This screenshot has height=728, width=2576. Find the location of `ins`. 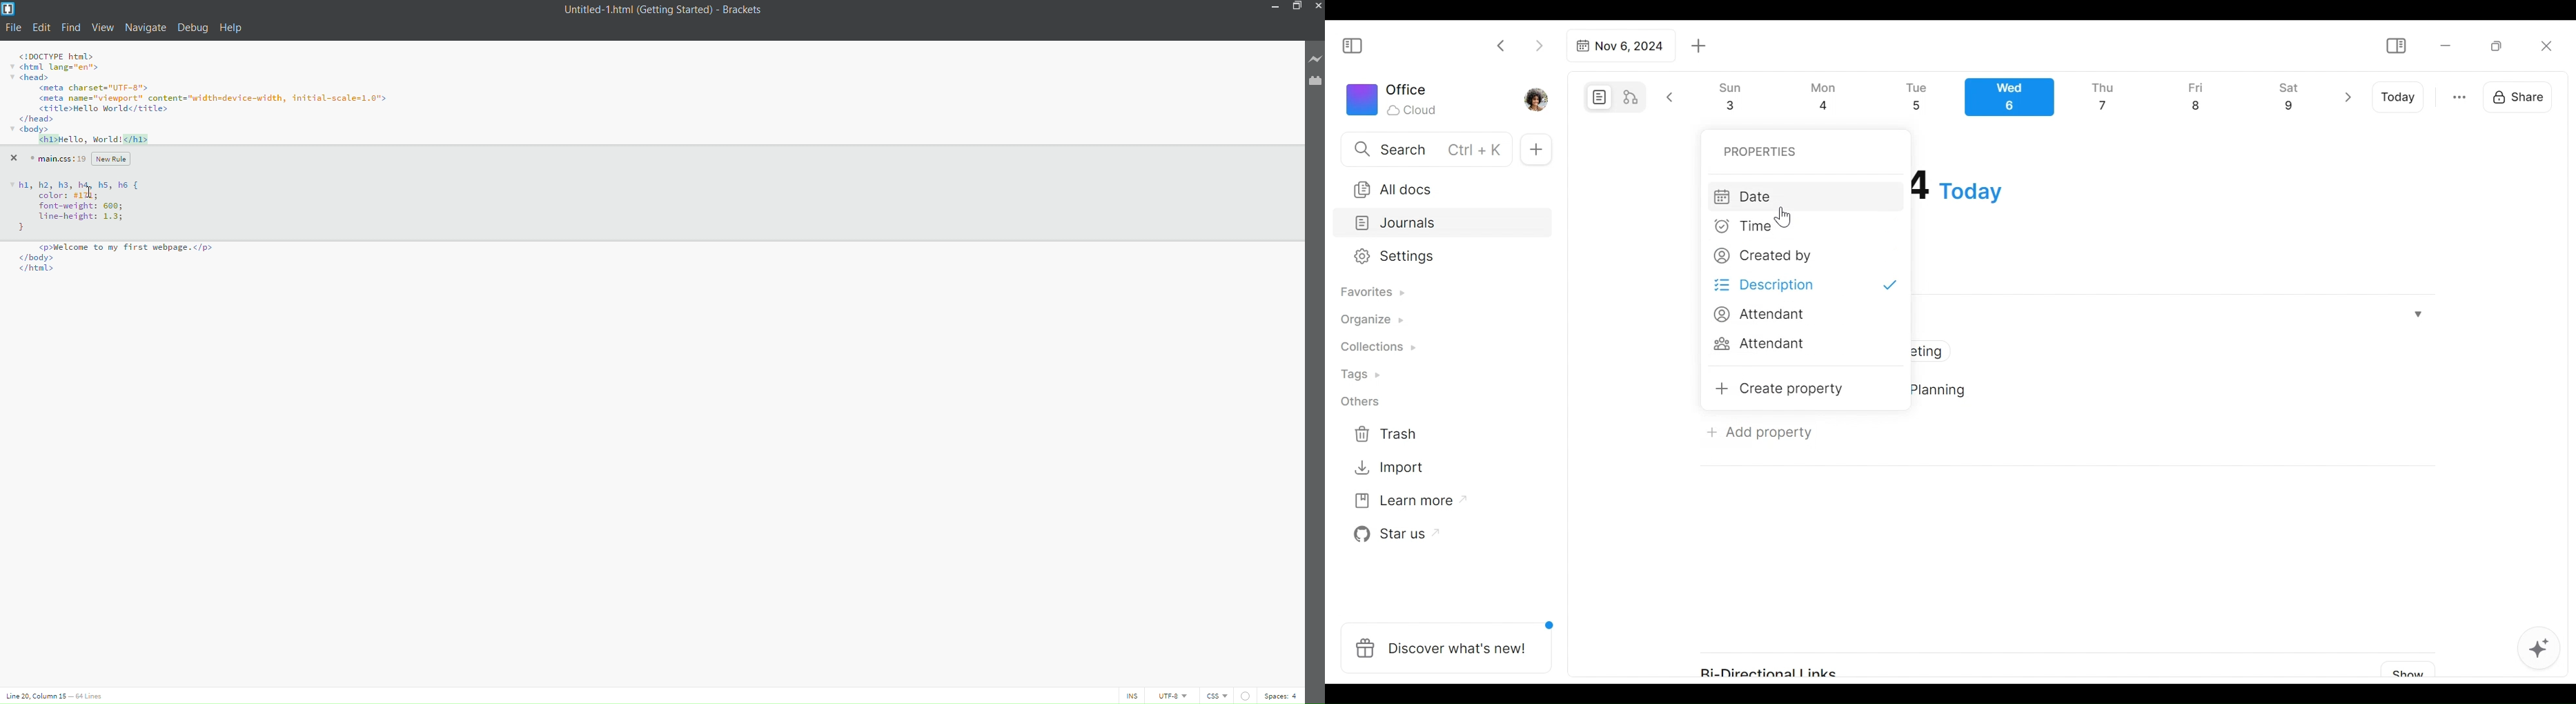

ins is located at coordinates (1126, 696).